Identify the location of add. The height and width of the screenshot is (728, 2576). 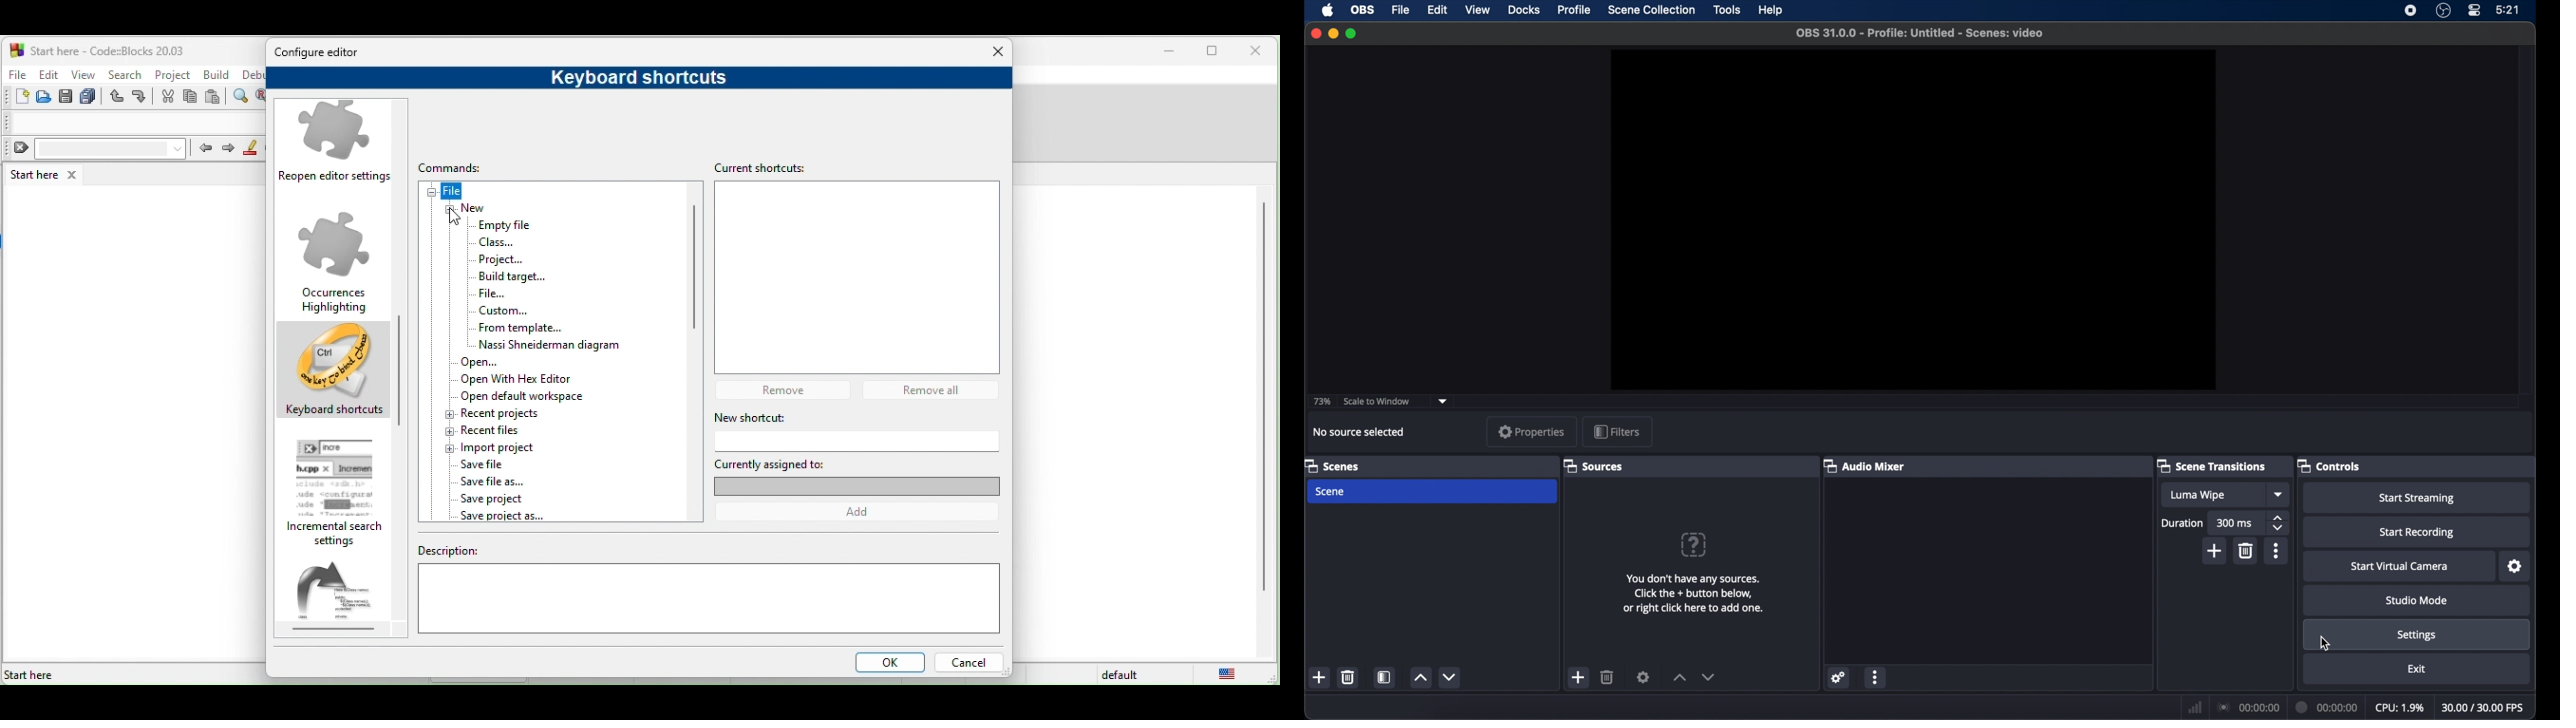
(2216, 551).